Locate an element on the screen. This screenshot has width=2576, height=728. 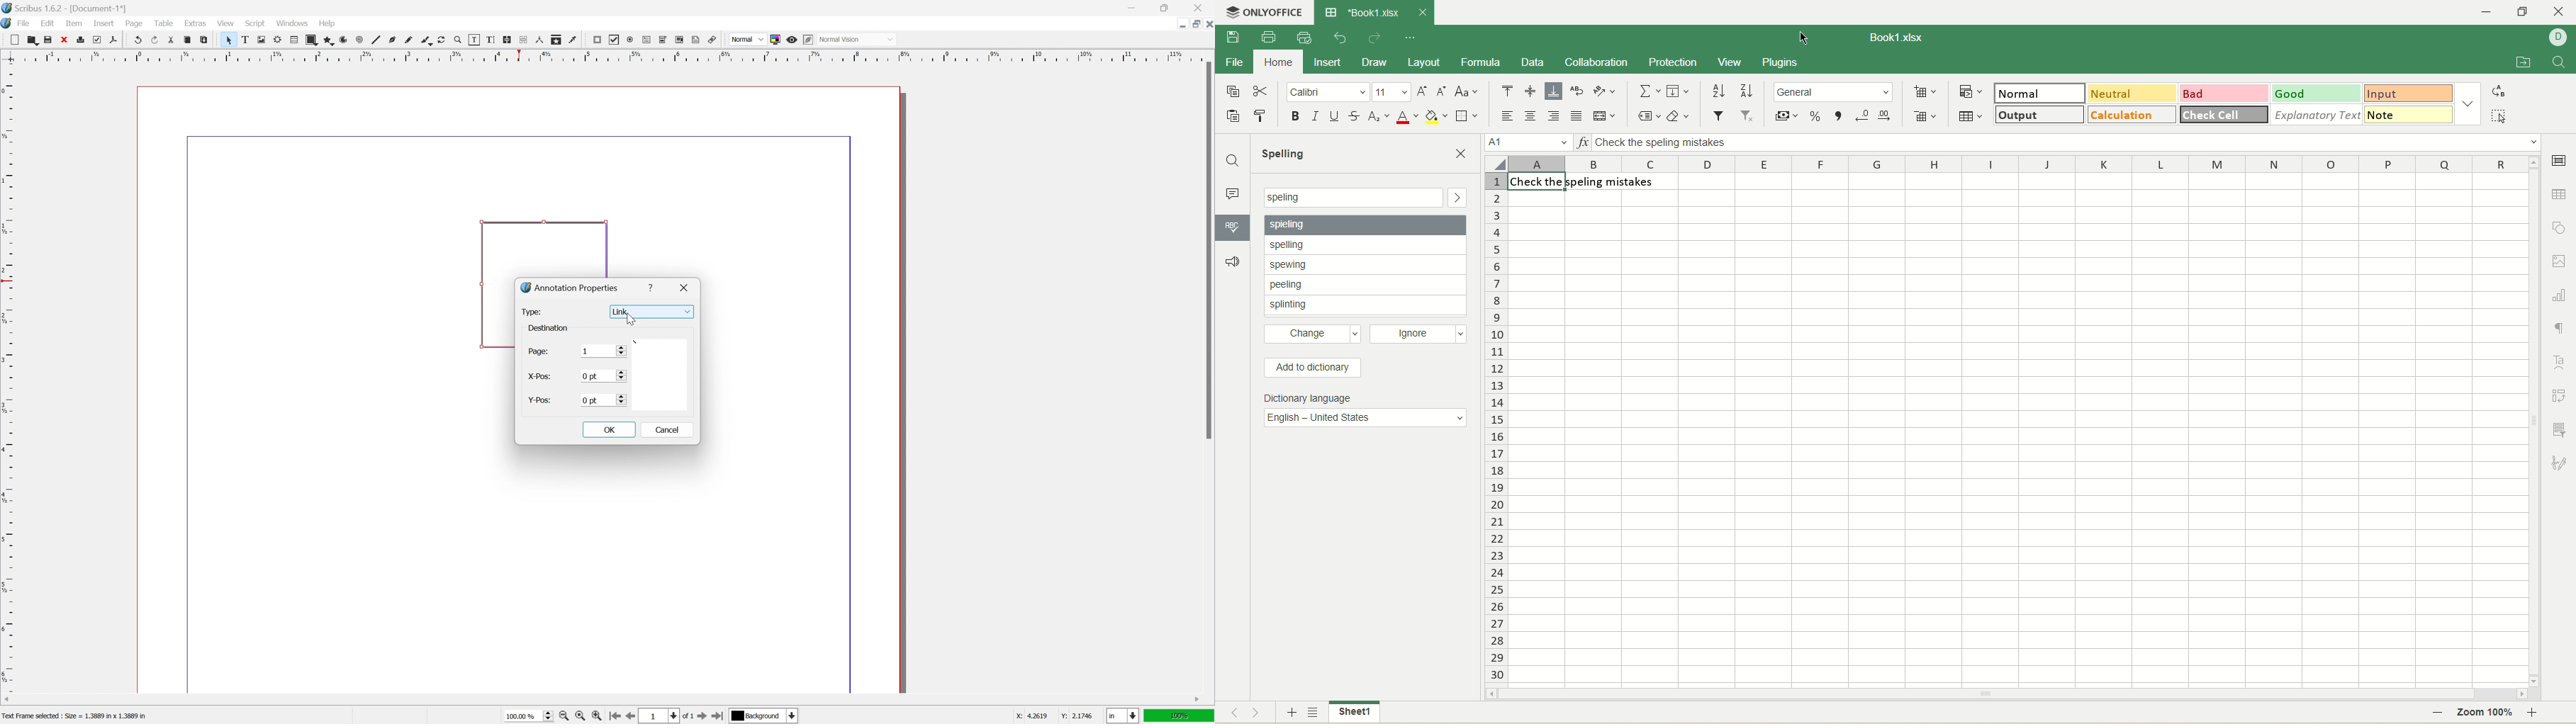
100% is located at coordinates (1180, 716).